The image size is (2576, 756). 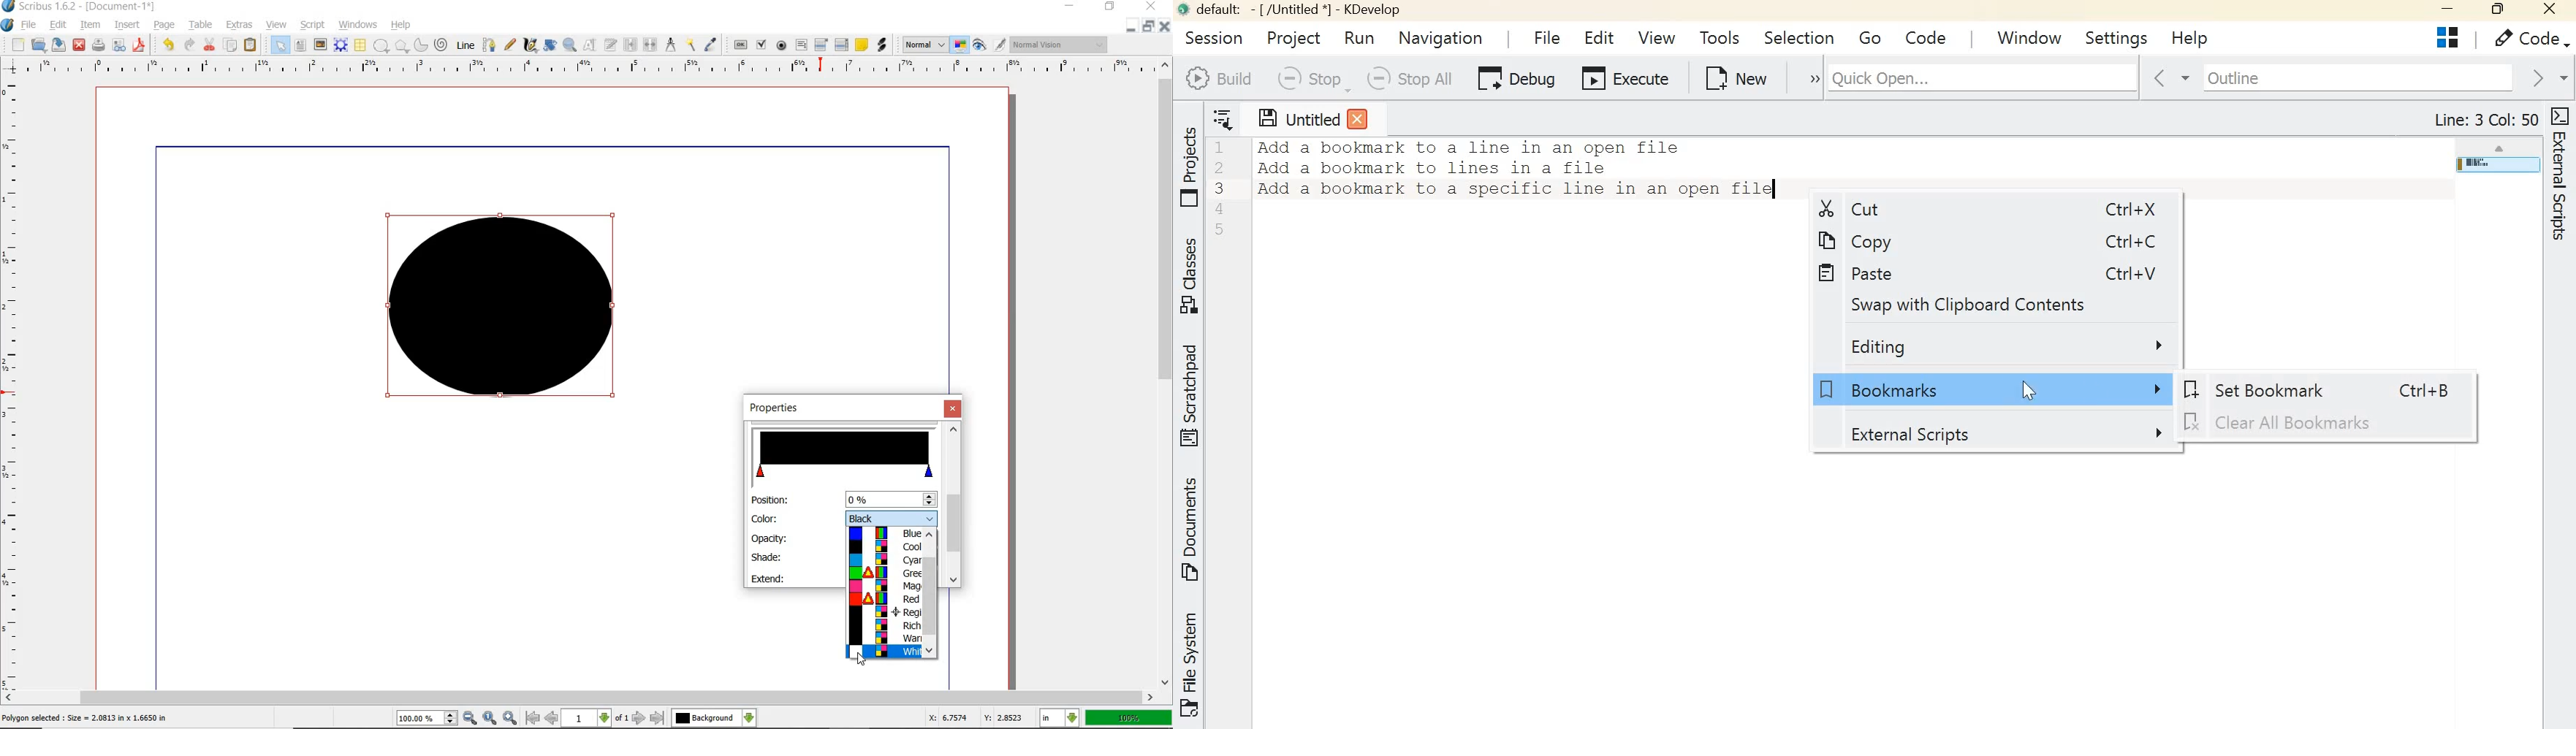 What do you see at coordinates (1000, 44) in the screenshot?
I see `EDIT IN PREVIEW MODE` at bounding box center [1000, 44].